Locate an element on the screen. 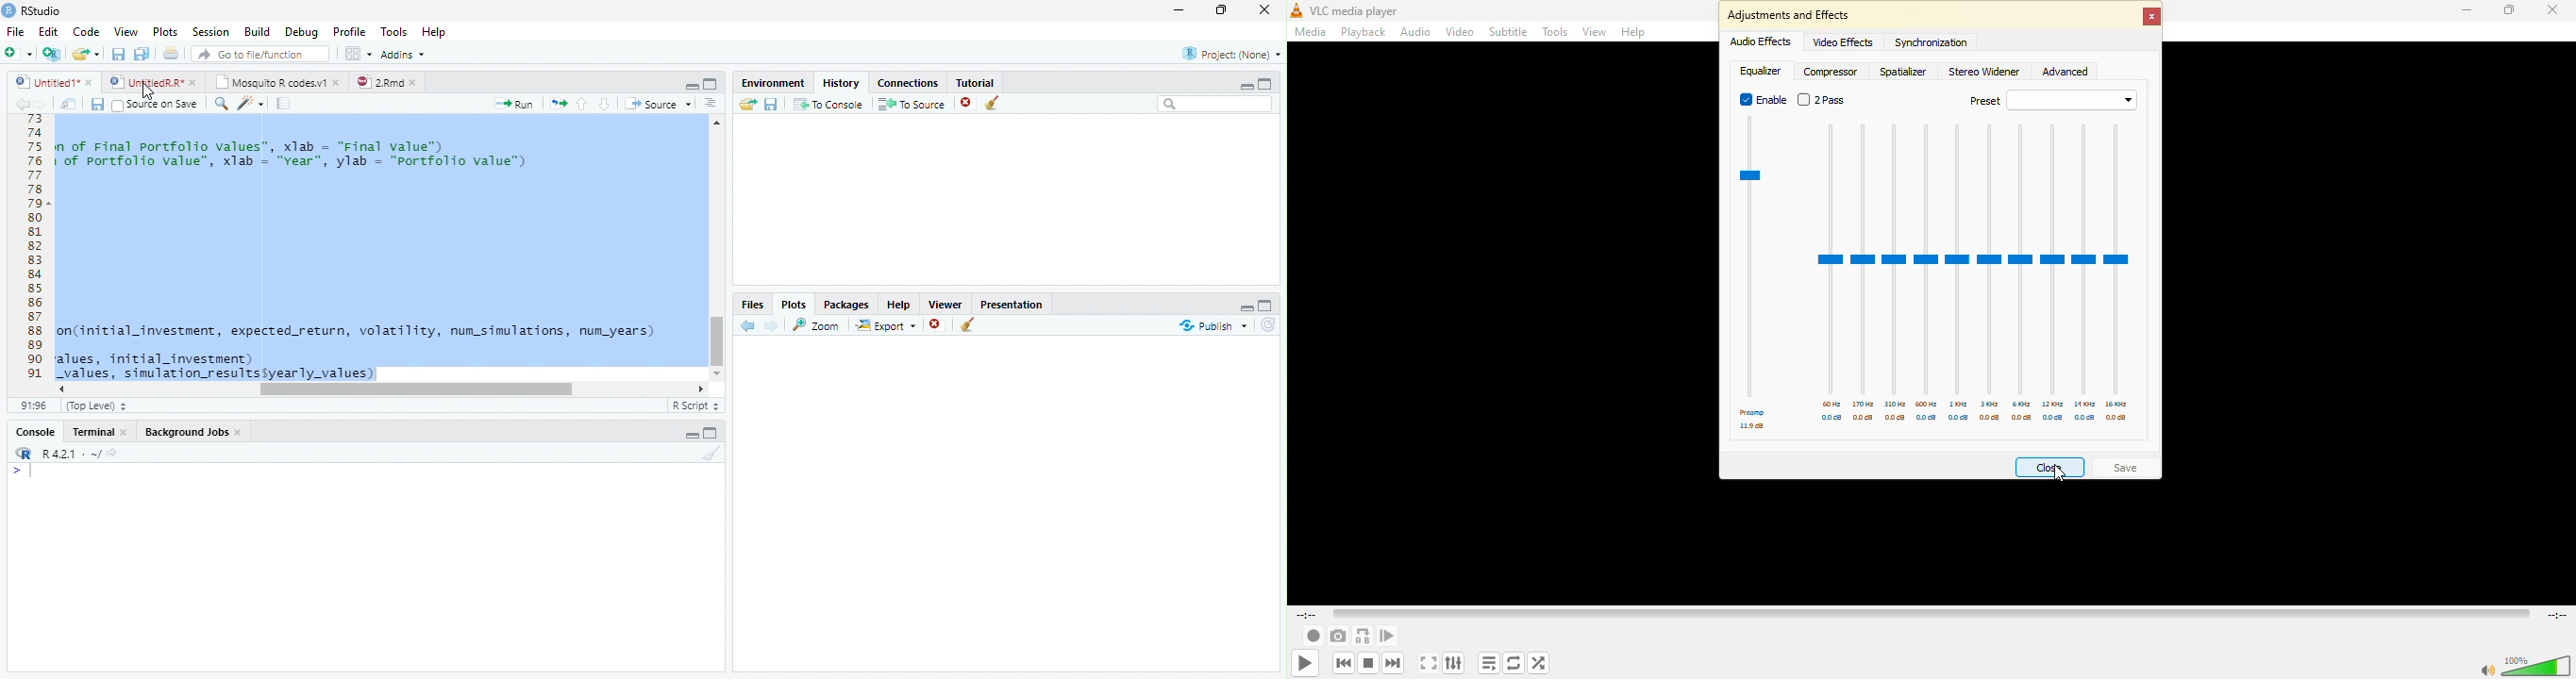  Console is located at coordinates (365, 567).